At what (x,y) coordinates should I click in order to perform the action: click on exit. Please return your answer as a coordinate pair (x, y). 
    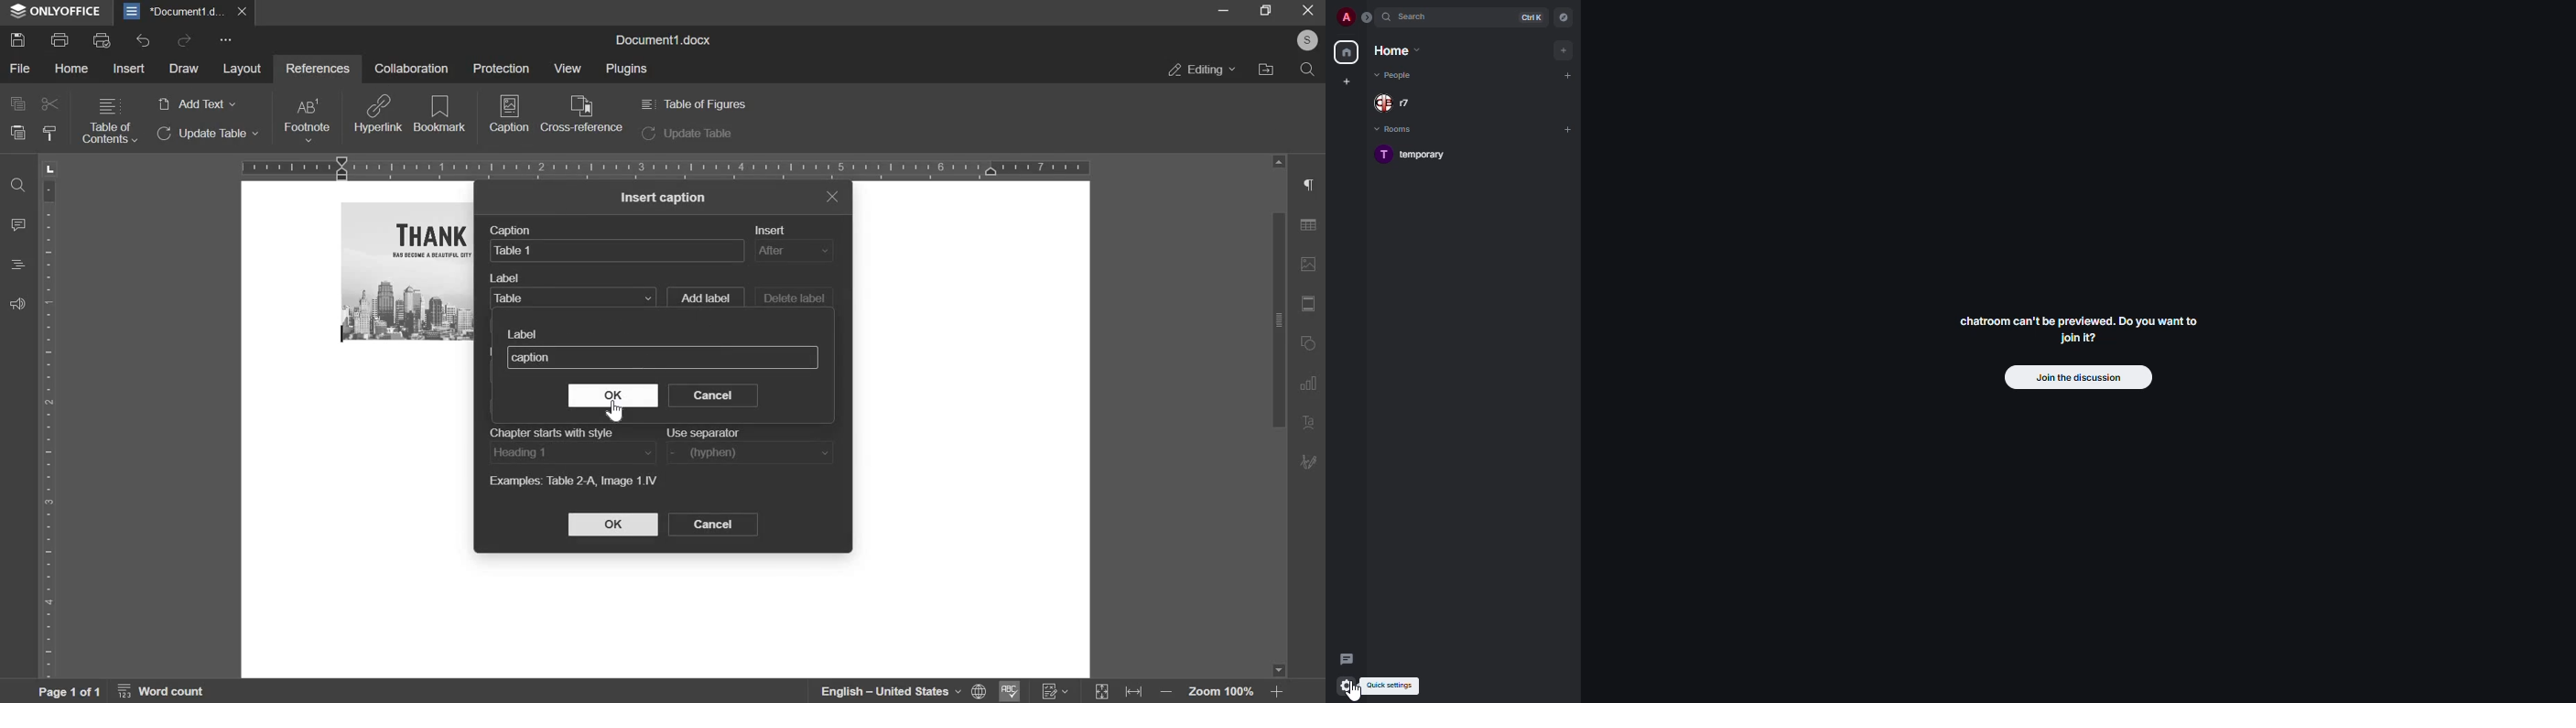
    Looking at the image, I should click on (832, 196).